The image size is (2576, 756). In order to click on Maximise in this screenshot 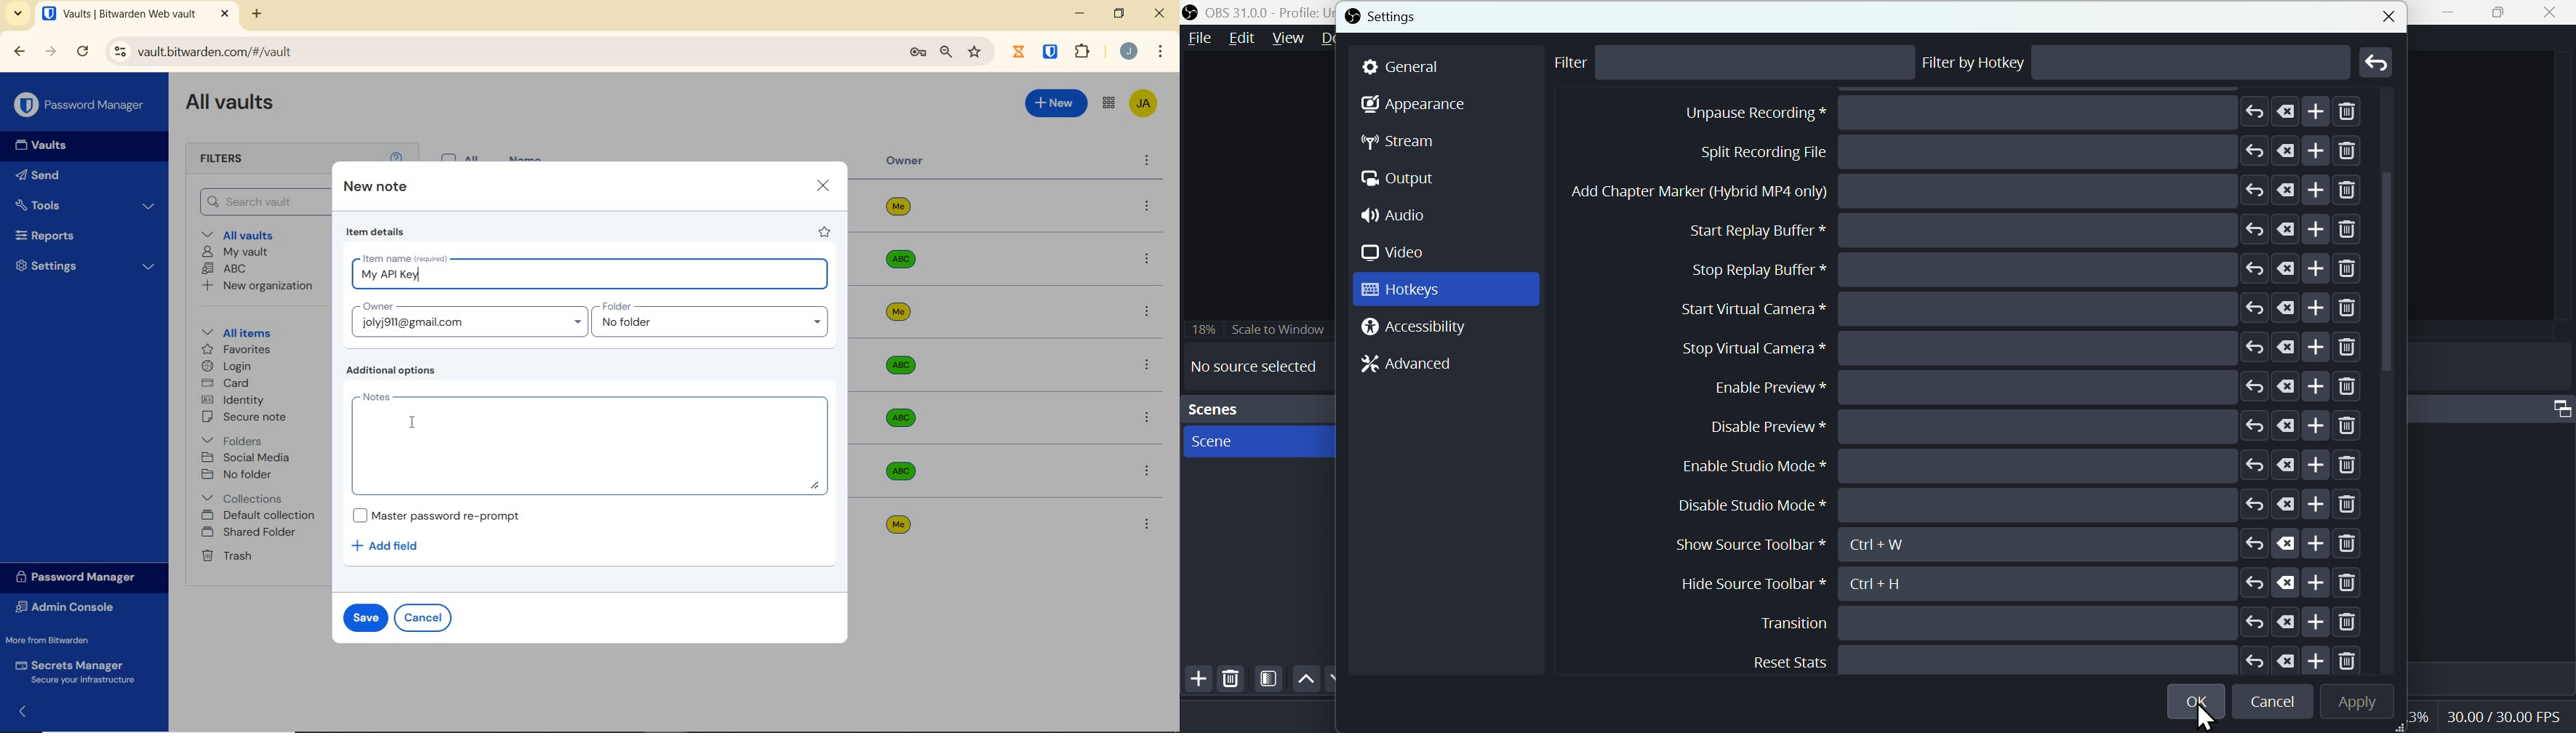, I will do `click(2504, 12)`.